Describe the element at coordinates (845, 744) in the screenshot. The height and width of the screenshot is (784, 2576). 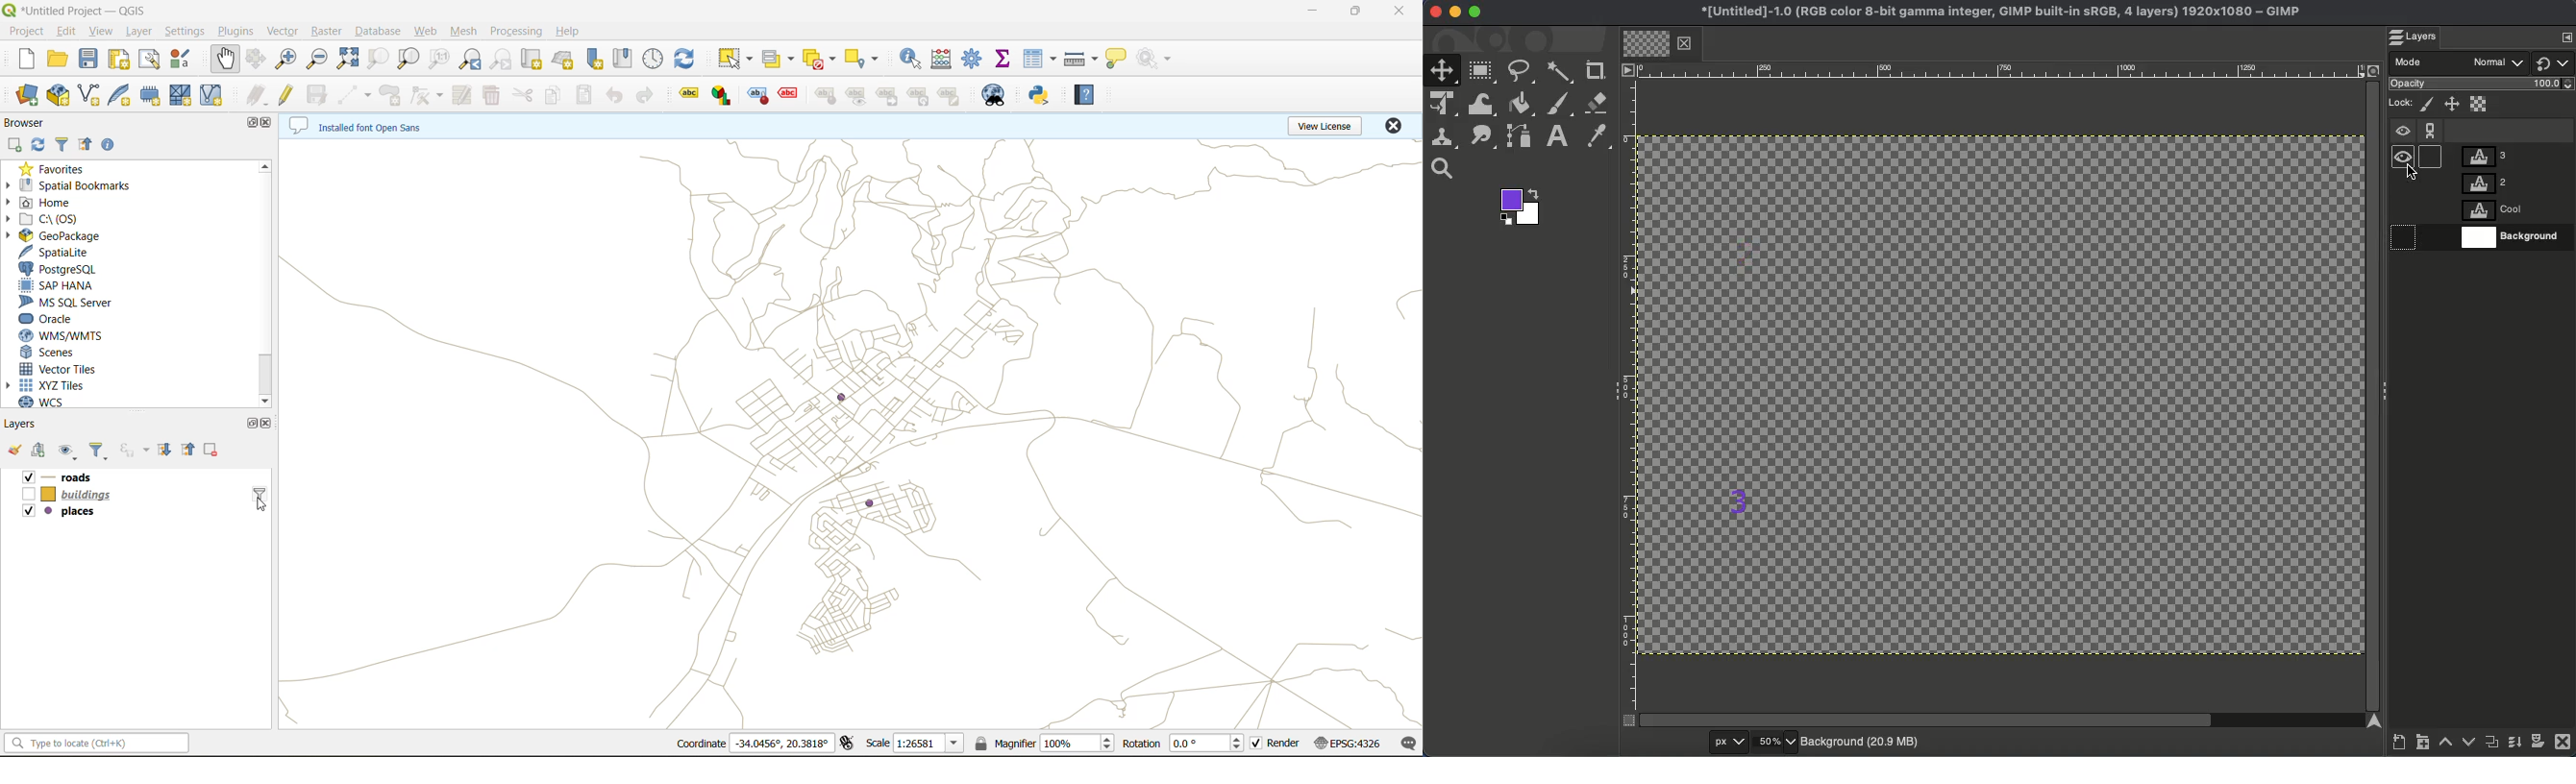
I see `toggle extensions` at that location.